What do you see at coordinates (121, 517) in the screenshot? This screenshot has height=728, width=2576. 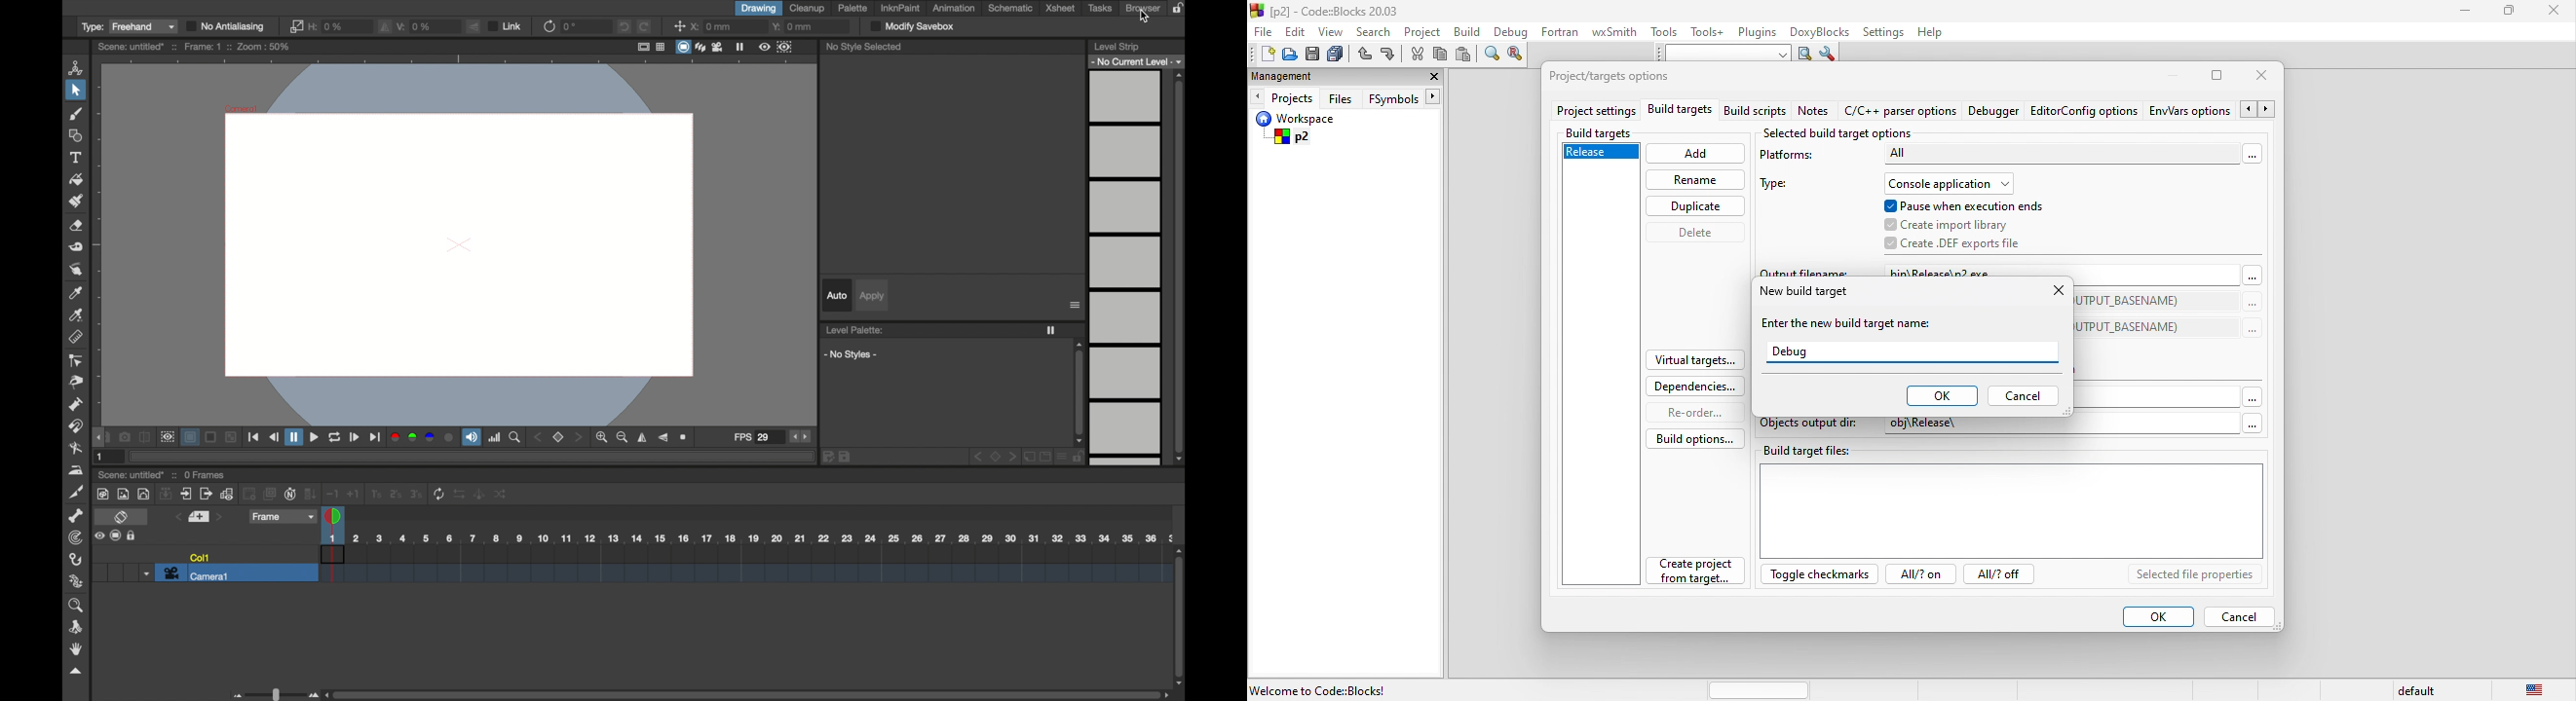 I see `toggle xsheet` at bounding box center [121, 517].